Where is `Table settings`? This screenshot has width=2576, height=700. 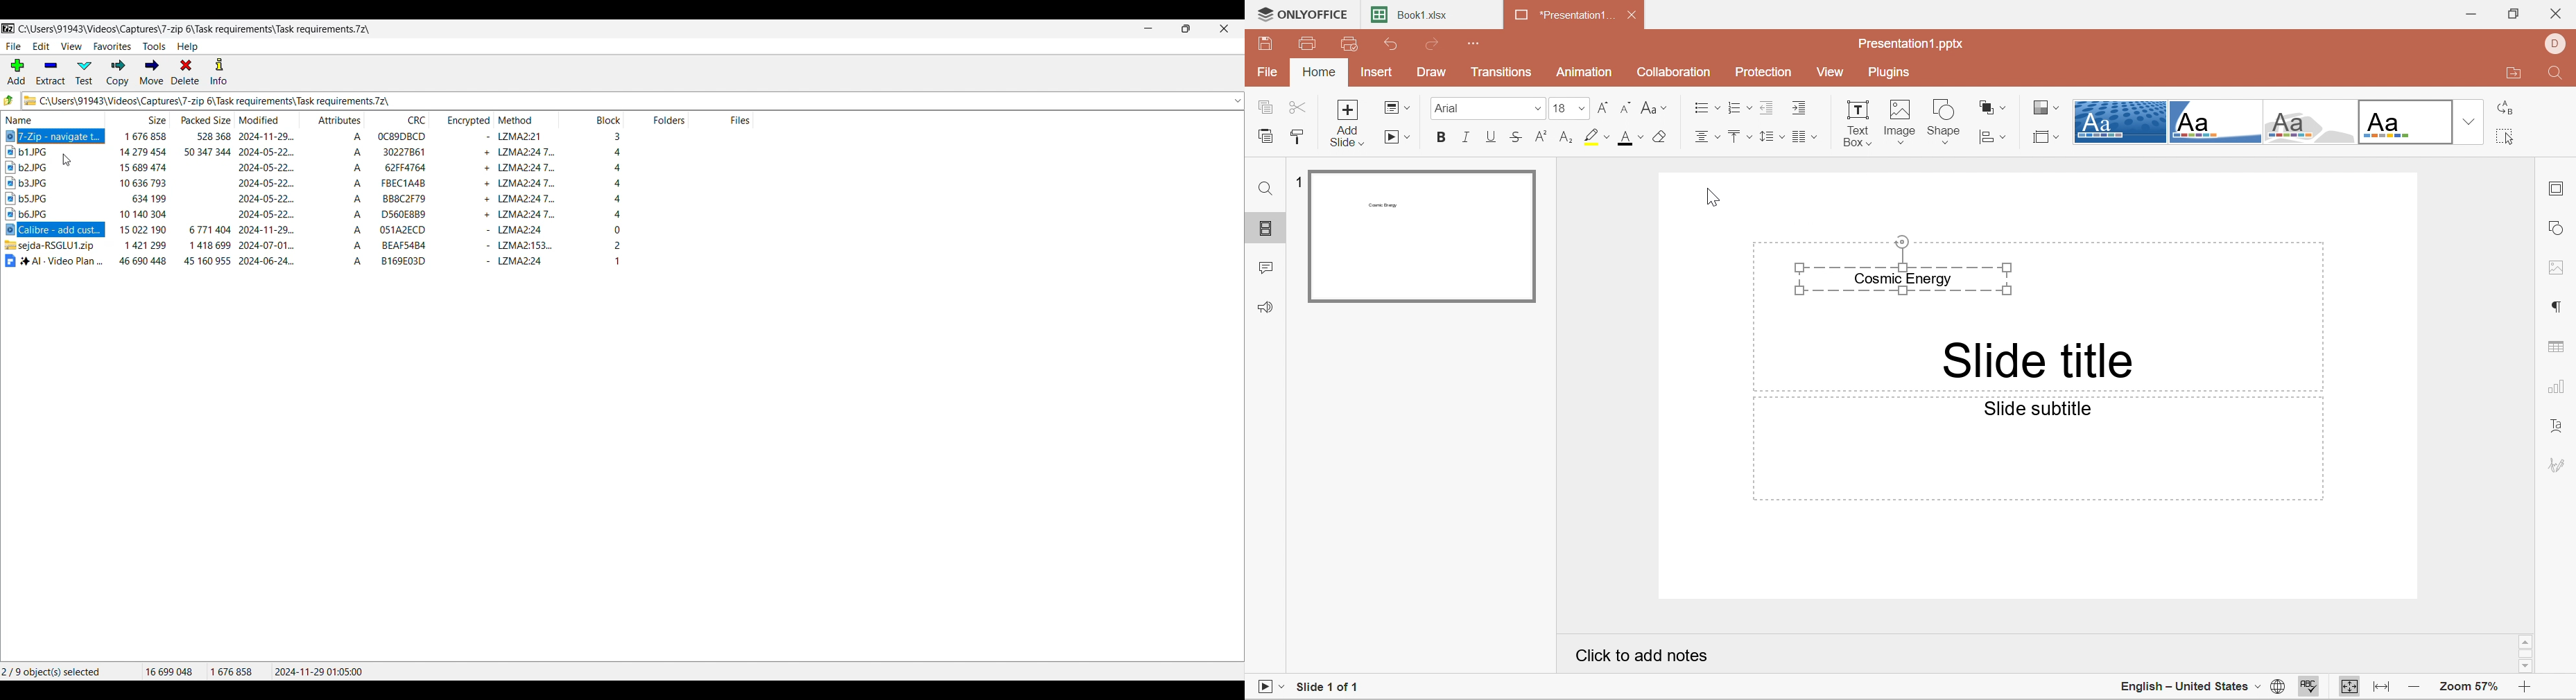
Table settings is located at coordinates (2559, 347).